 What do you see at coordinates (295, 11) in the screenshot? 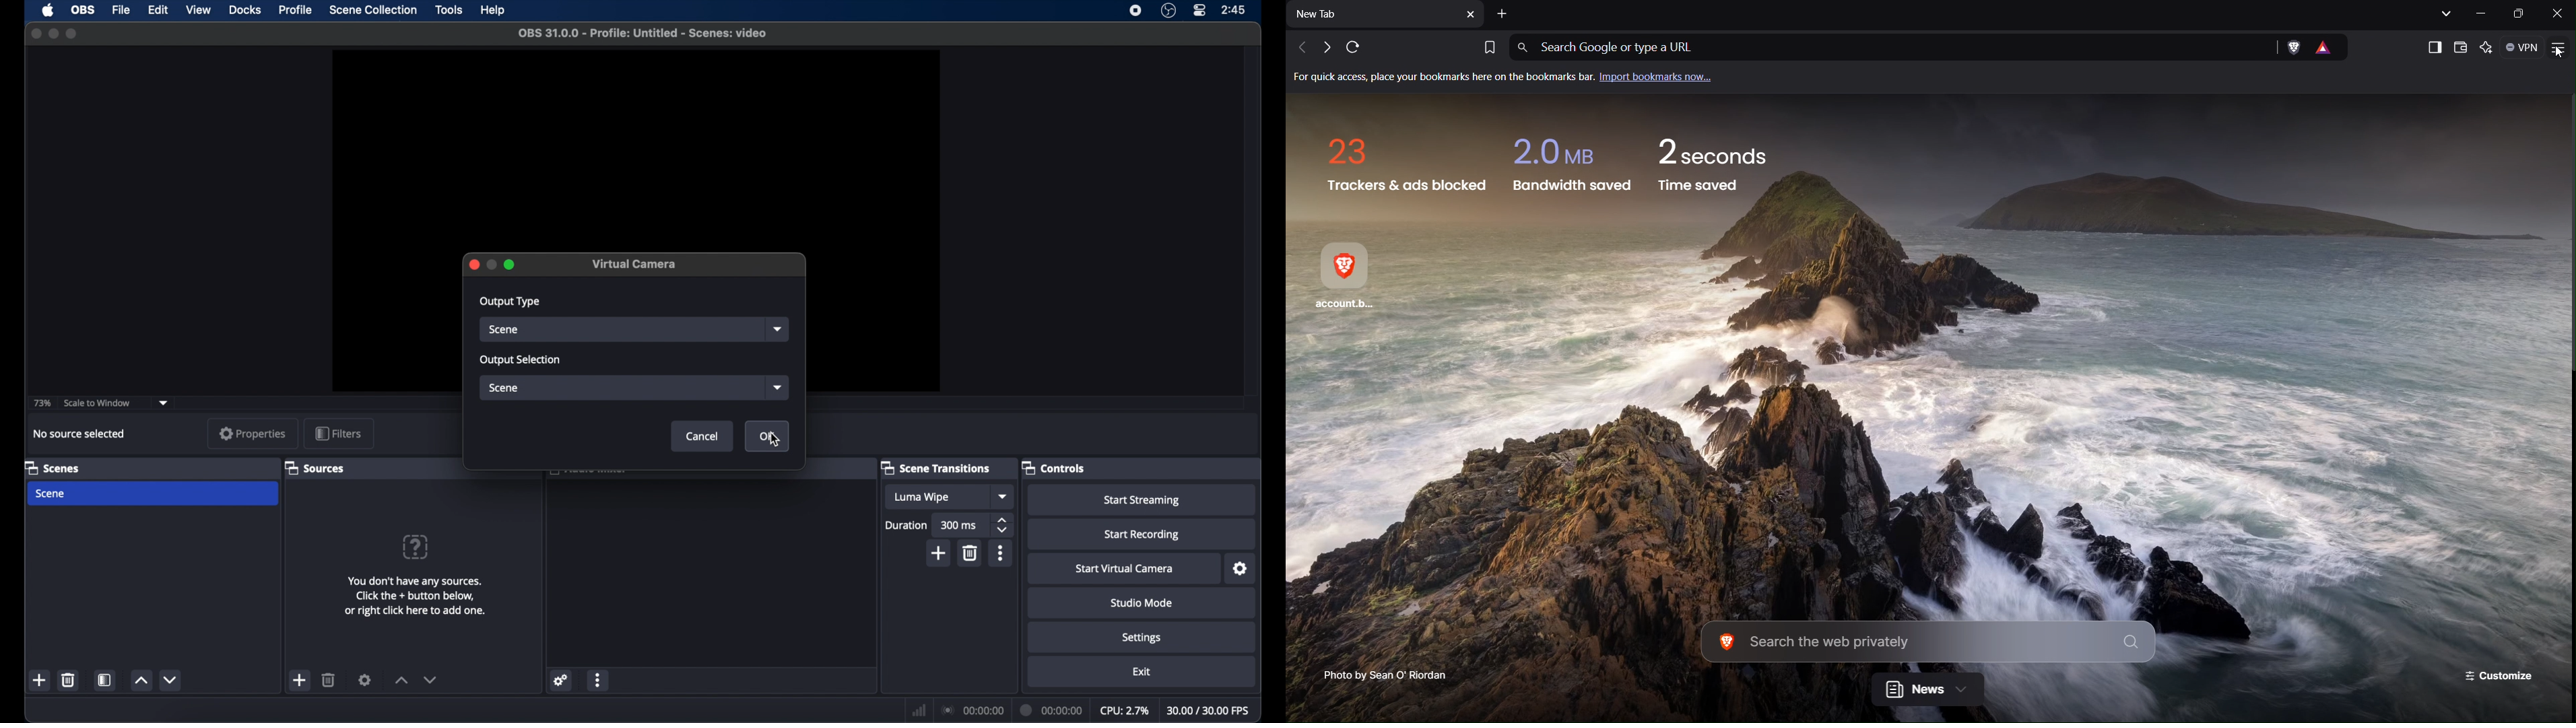
I see `profile` at bounding box center [295, 11].